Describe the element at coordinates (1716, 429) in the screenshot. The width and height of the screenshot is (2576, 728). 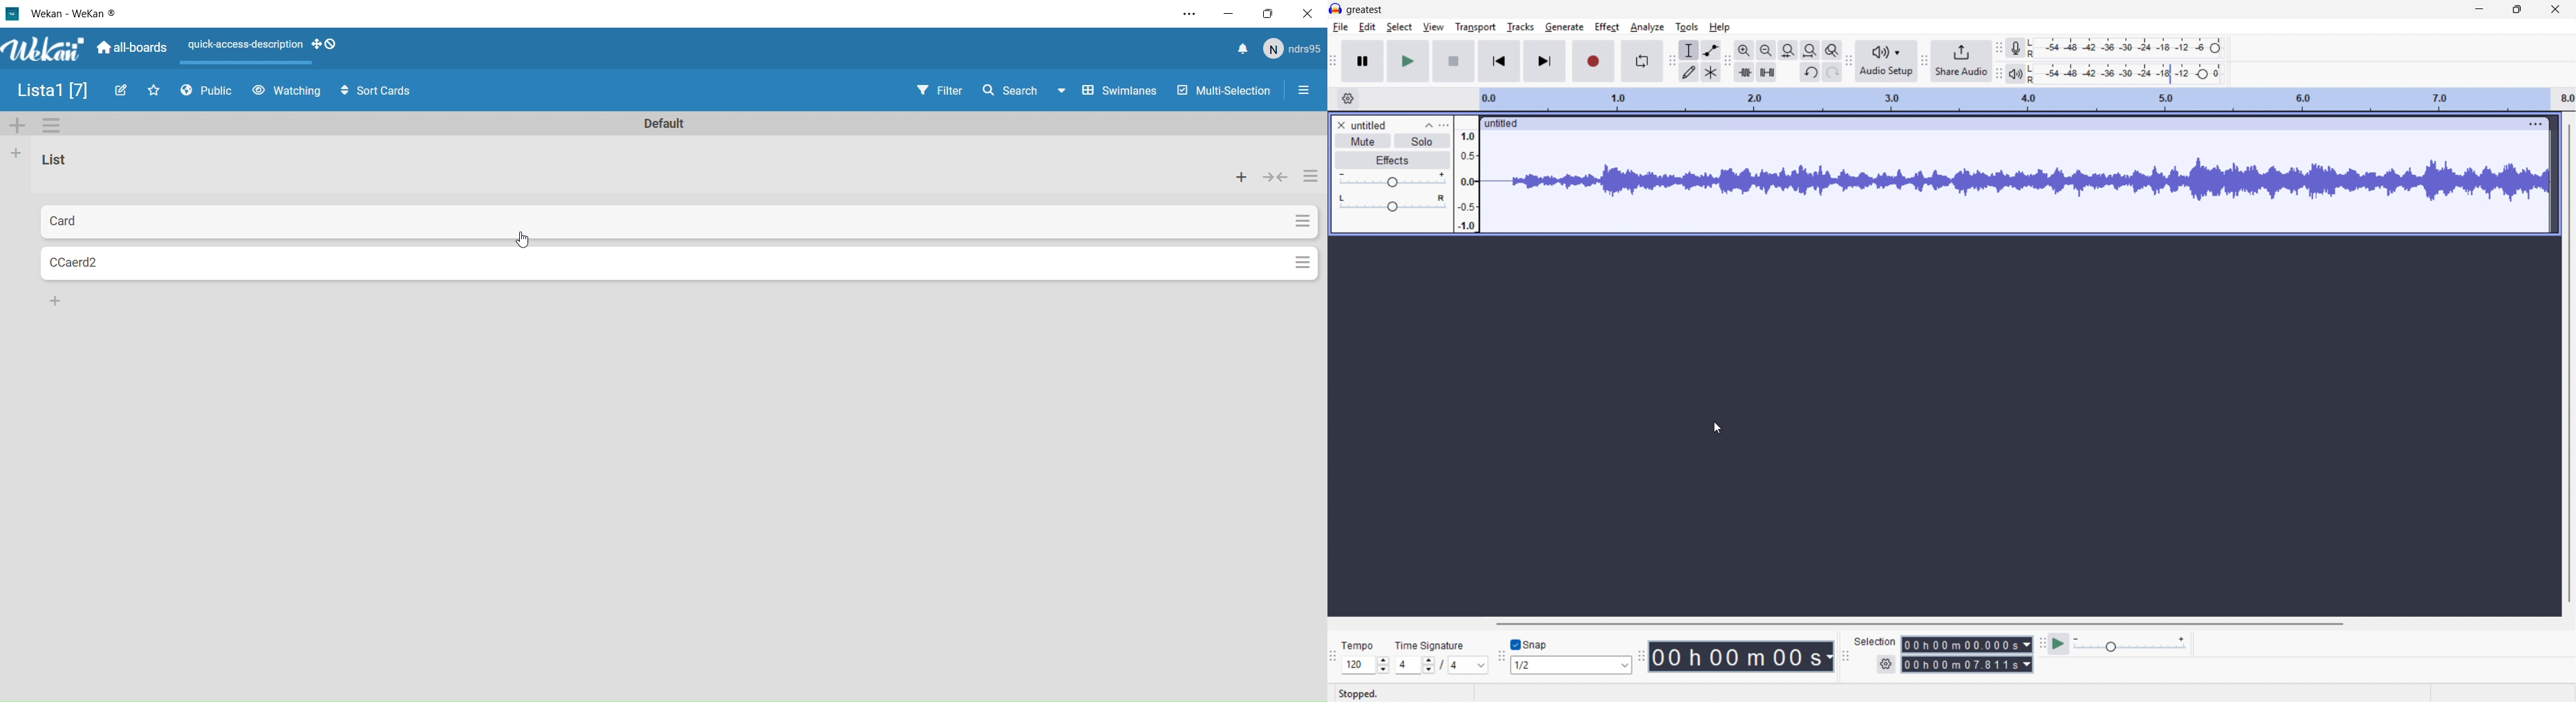
I see `cursor` at that location.